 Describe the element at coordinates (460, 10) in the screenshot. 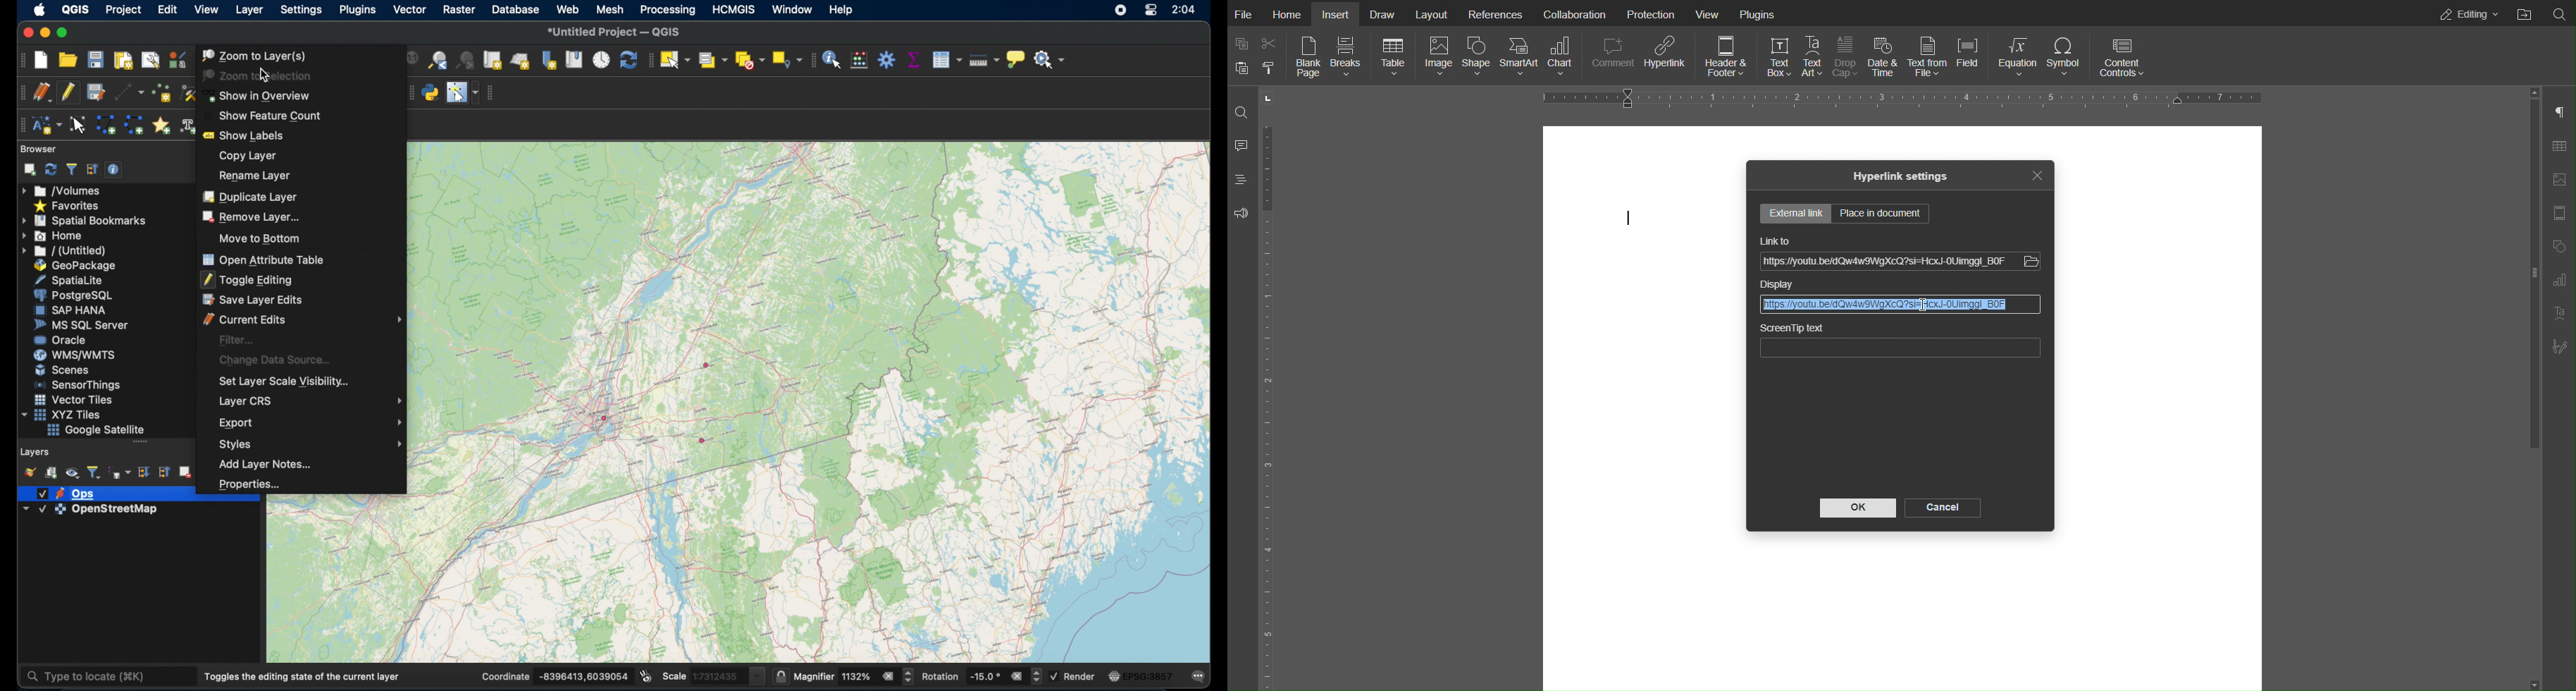

I see `raster` at that location.